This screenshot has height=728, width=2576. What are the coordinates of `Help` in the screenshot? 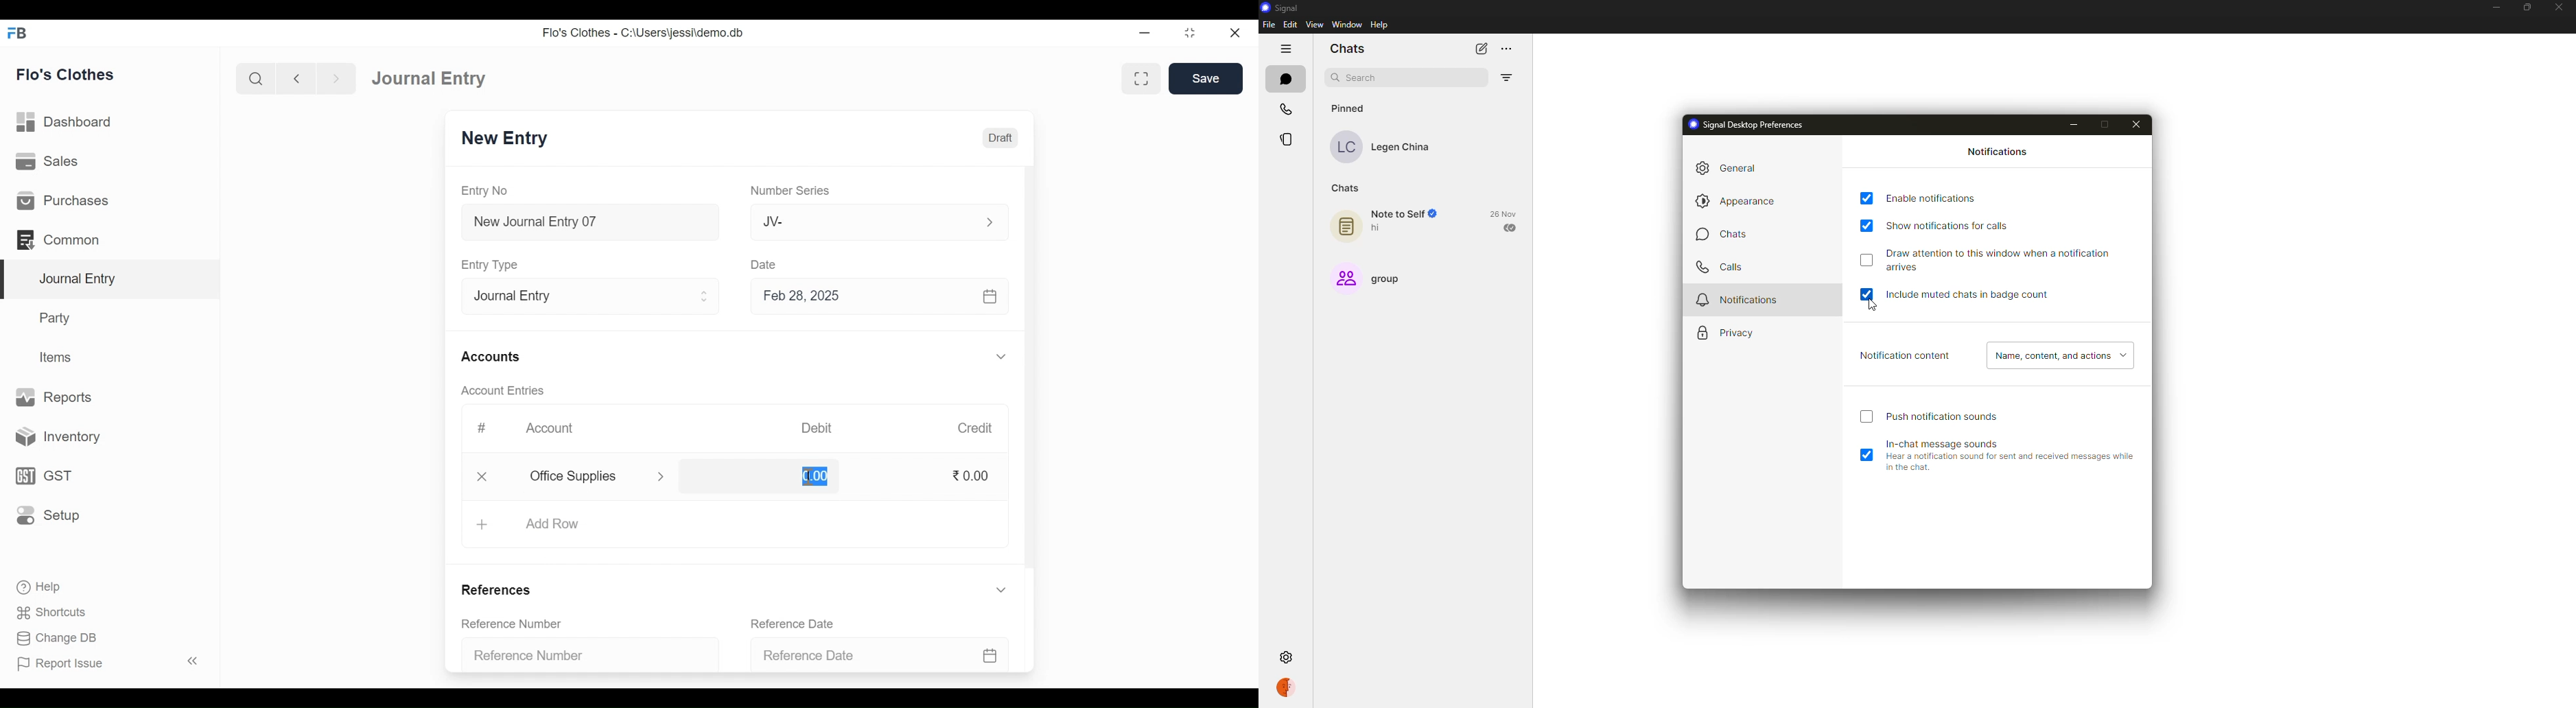 It's located at (37, 585).